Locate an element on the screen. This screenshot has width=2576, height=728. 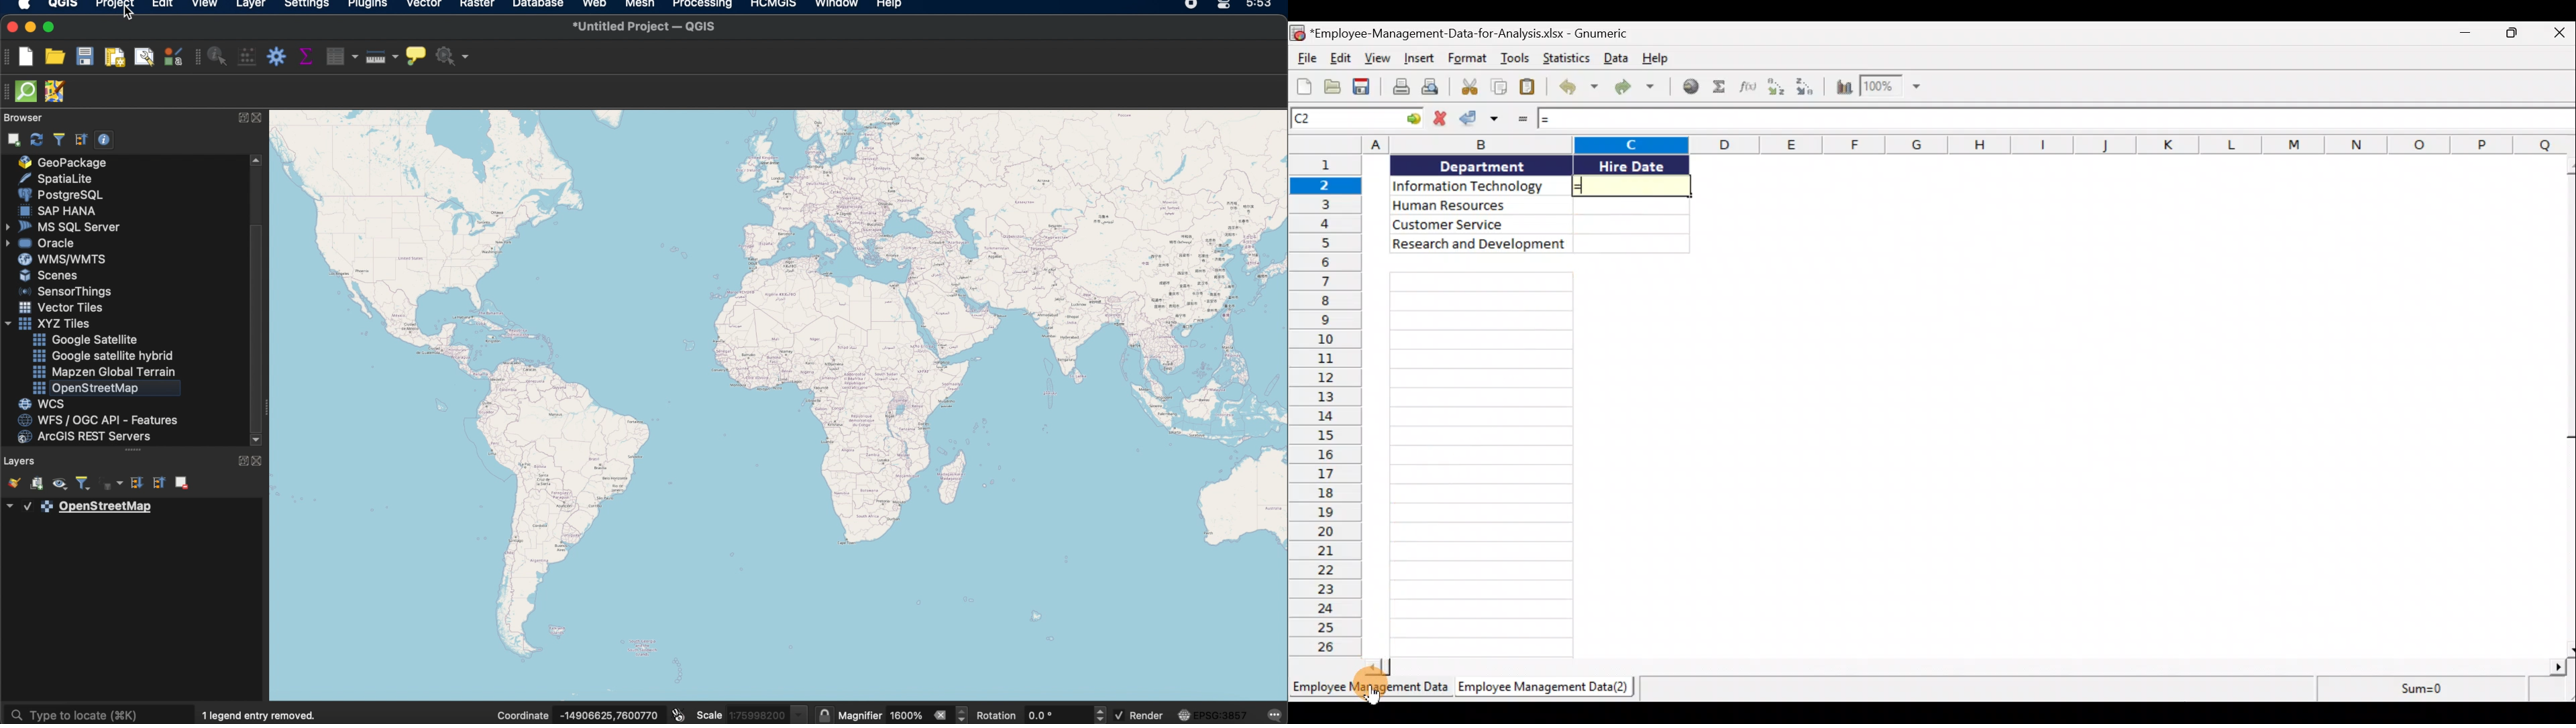
Insert is located at coordinates (1419, 60).